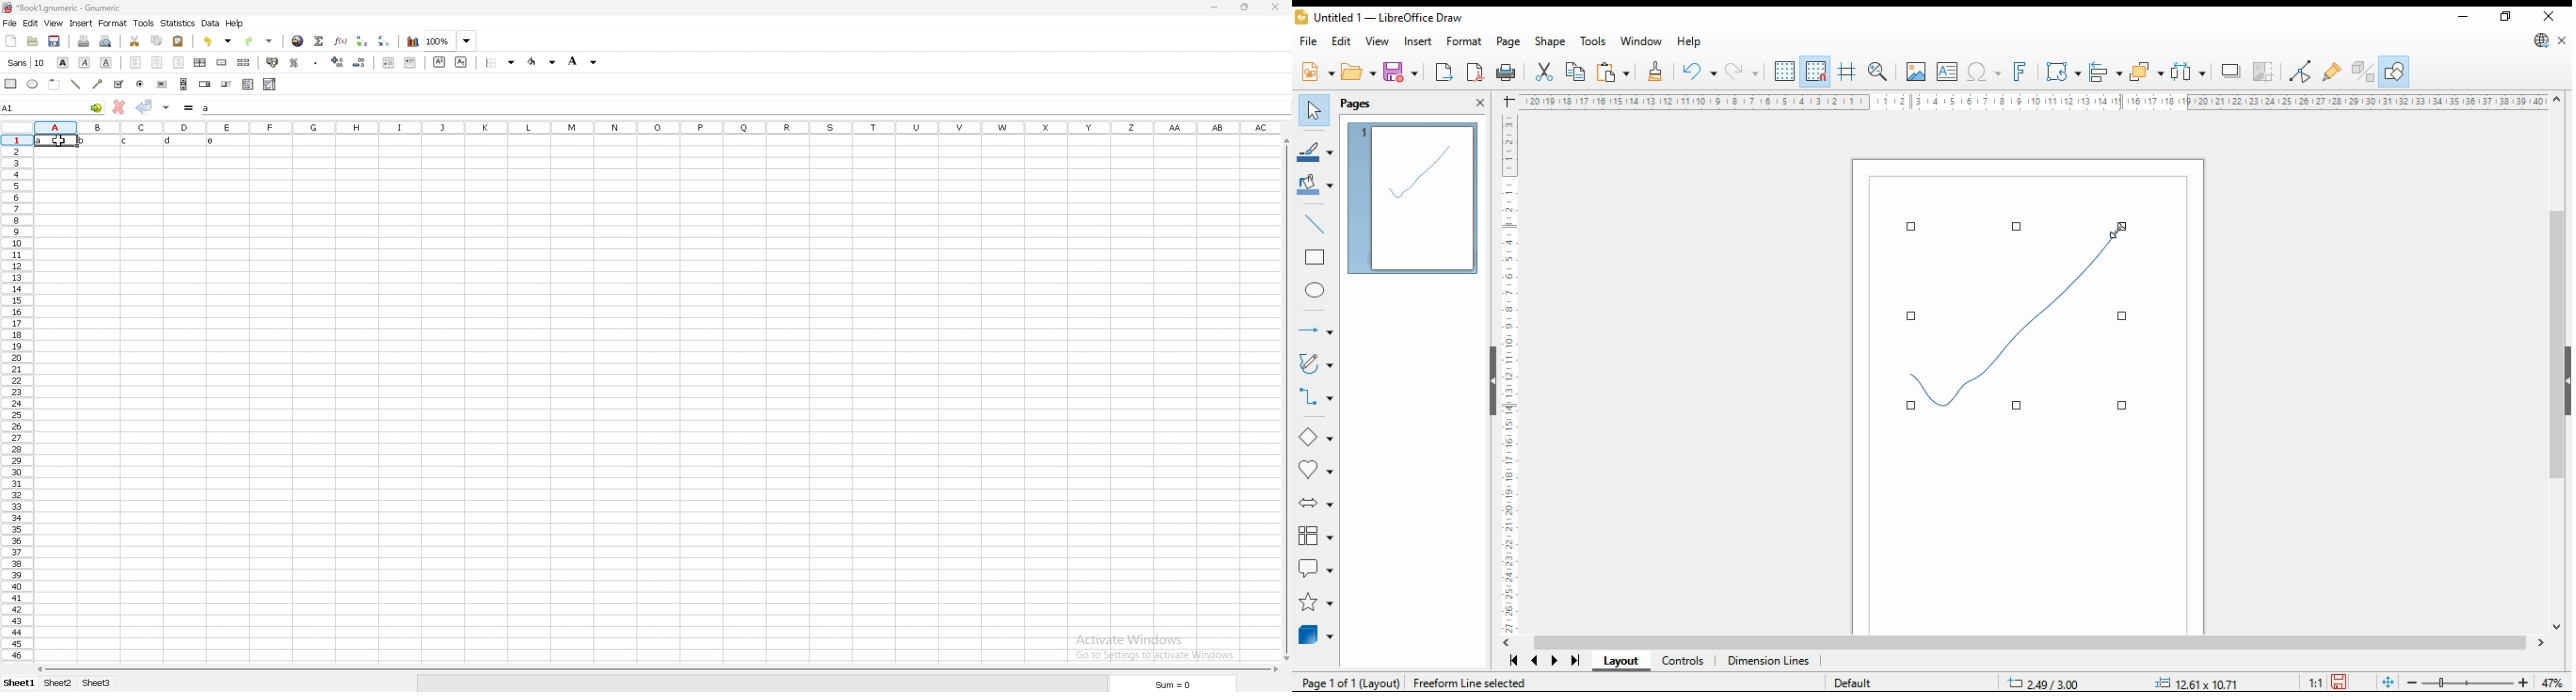 This screenshot has height=700, width=2576. Describe the element at coordinates (1916, 71) in the screenshot. I see `insert image` at that location.